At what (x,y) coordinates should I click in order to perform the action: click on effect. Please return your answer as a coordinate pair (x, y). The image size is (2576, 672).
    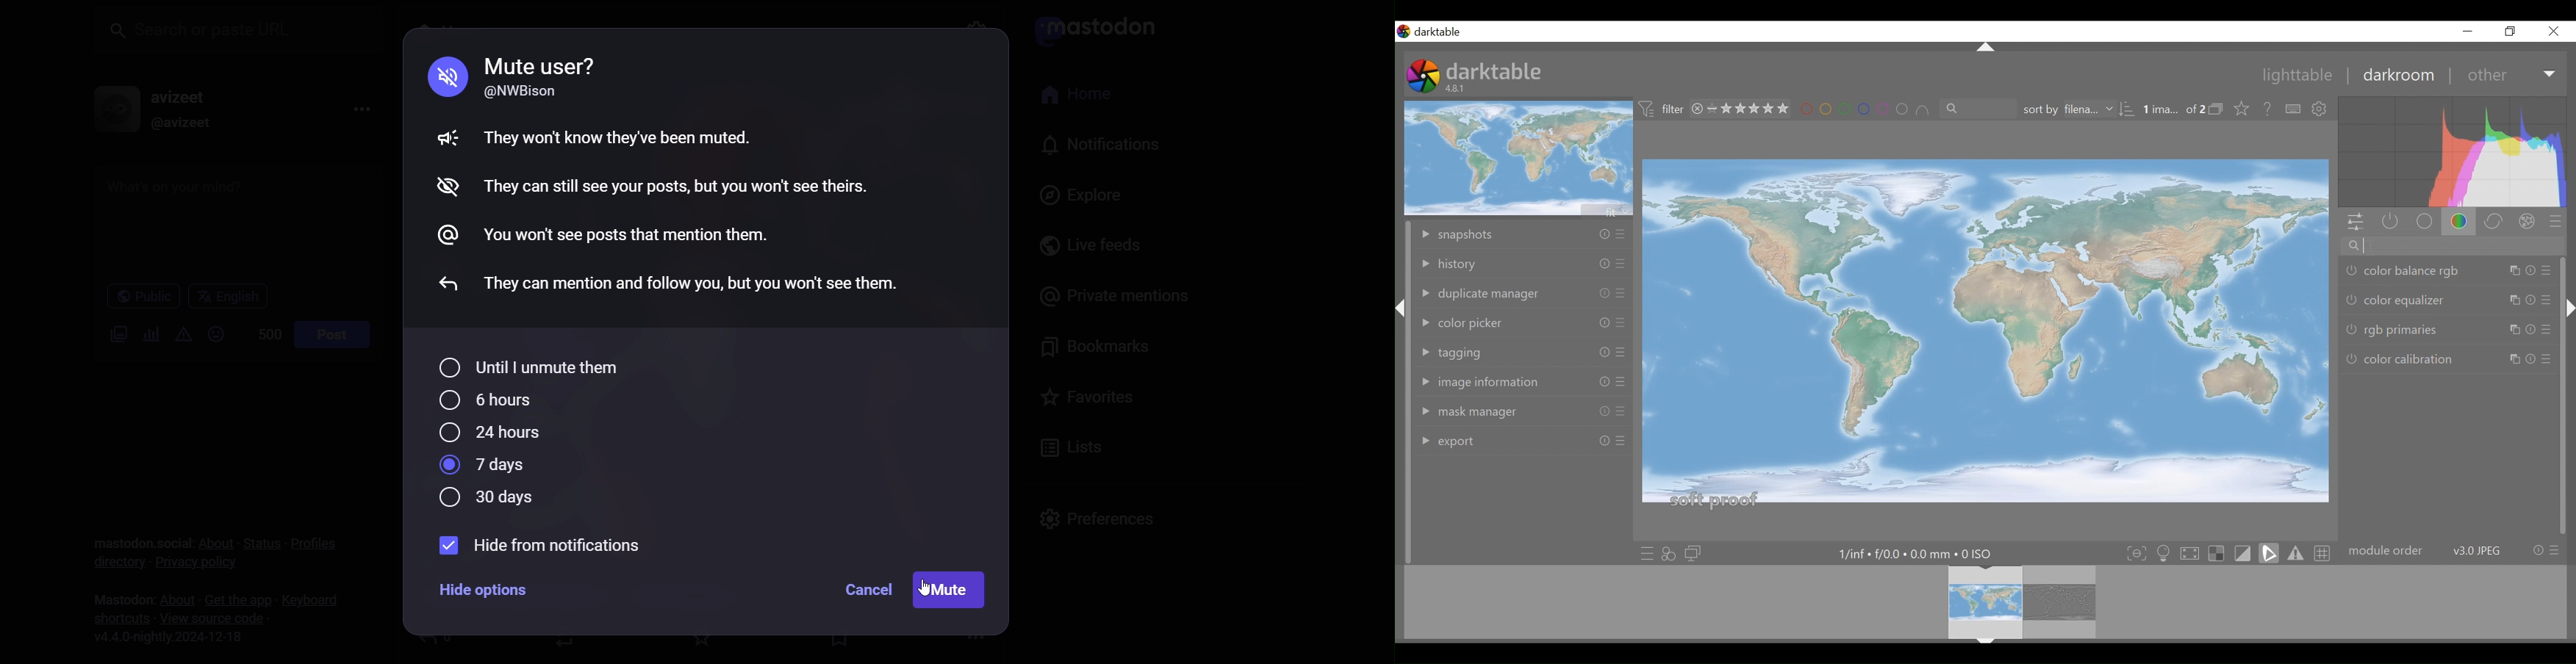
    Looking at the image, I should click on (2527, 222).